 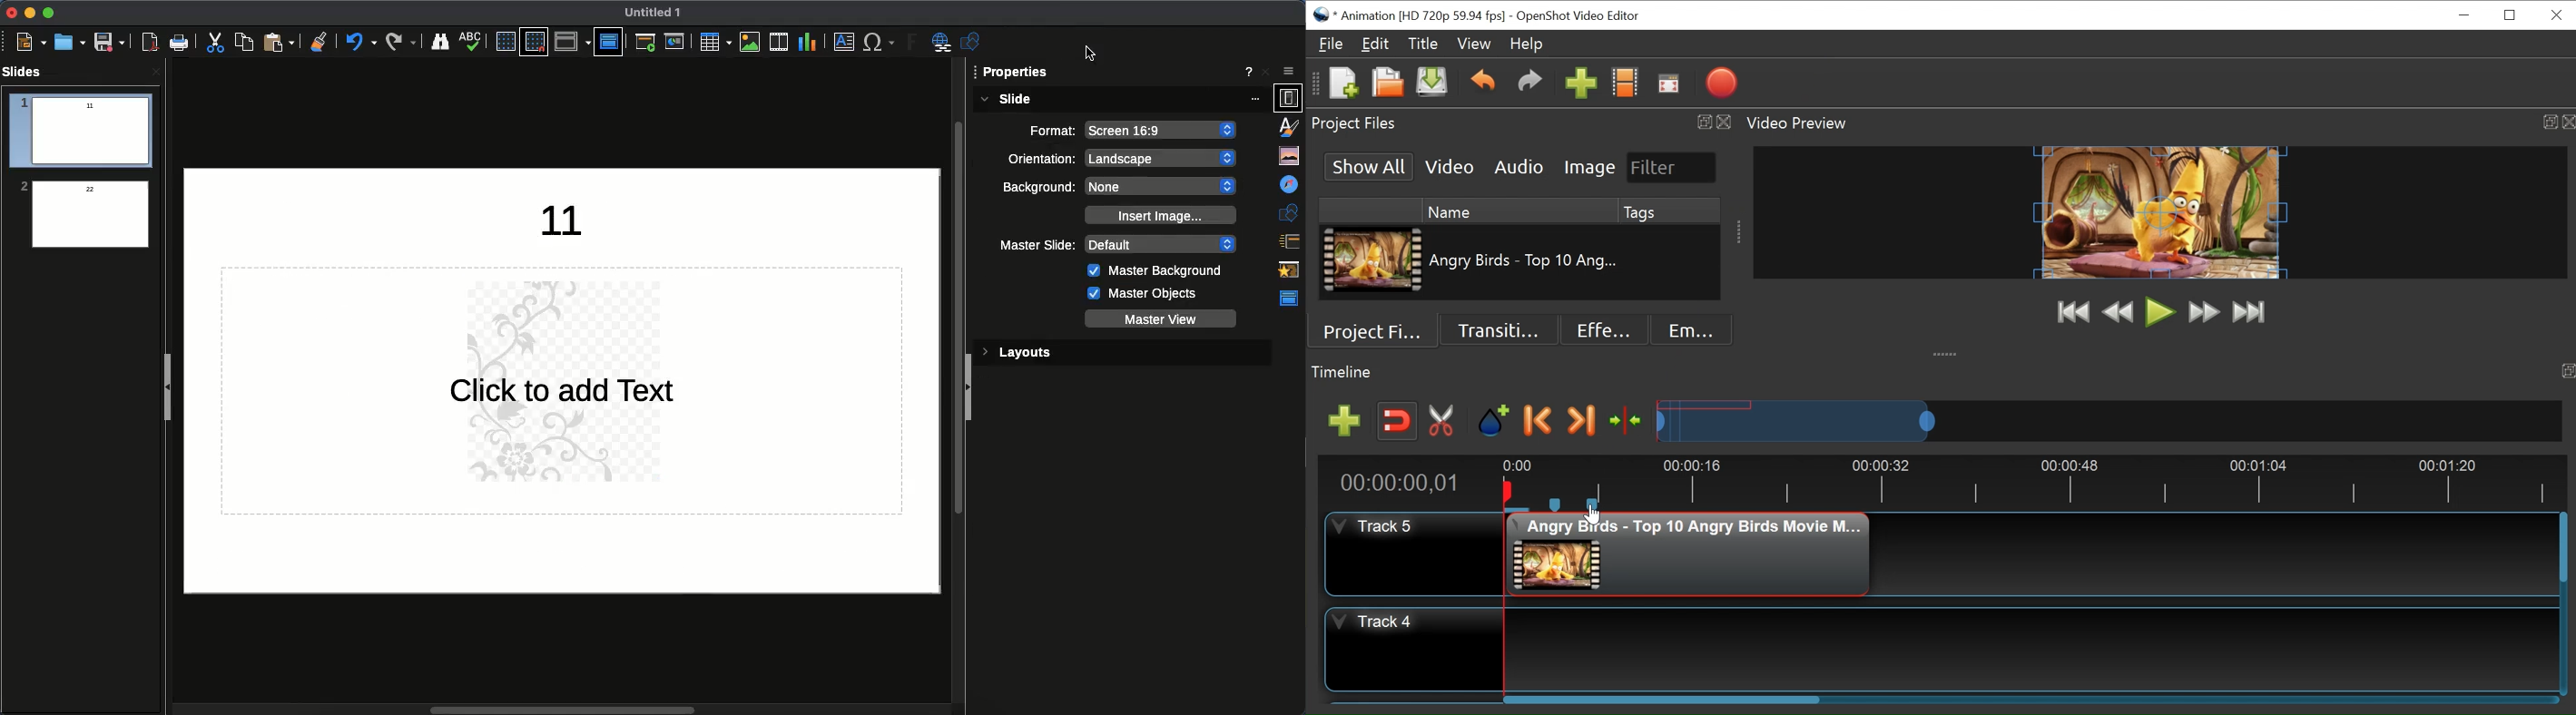 I want to click on Snap, so click(x=1397, y=422).